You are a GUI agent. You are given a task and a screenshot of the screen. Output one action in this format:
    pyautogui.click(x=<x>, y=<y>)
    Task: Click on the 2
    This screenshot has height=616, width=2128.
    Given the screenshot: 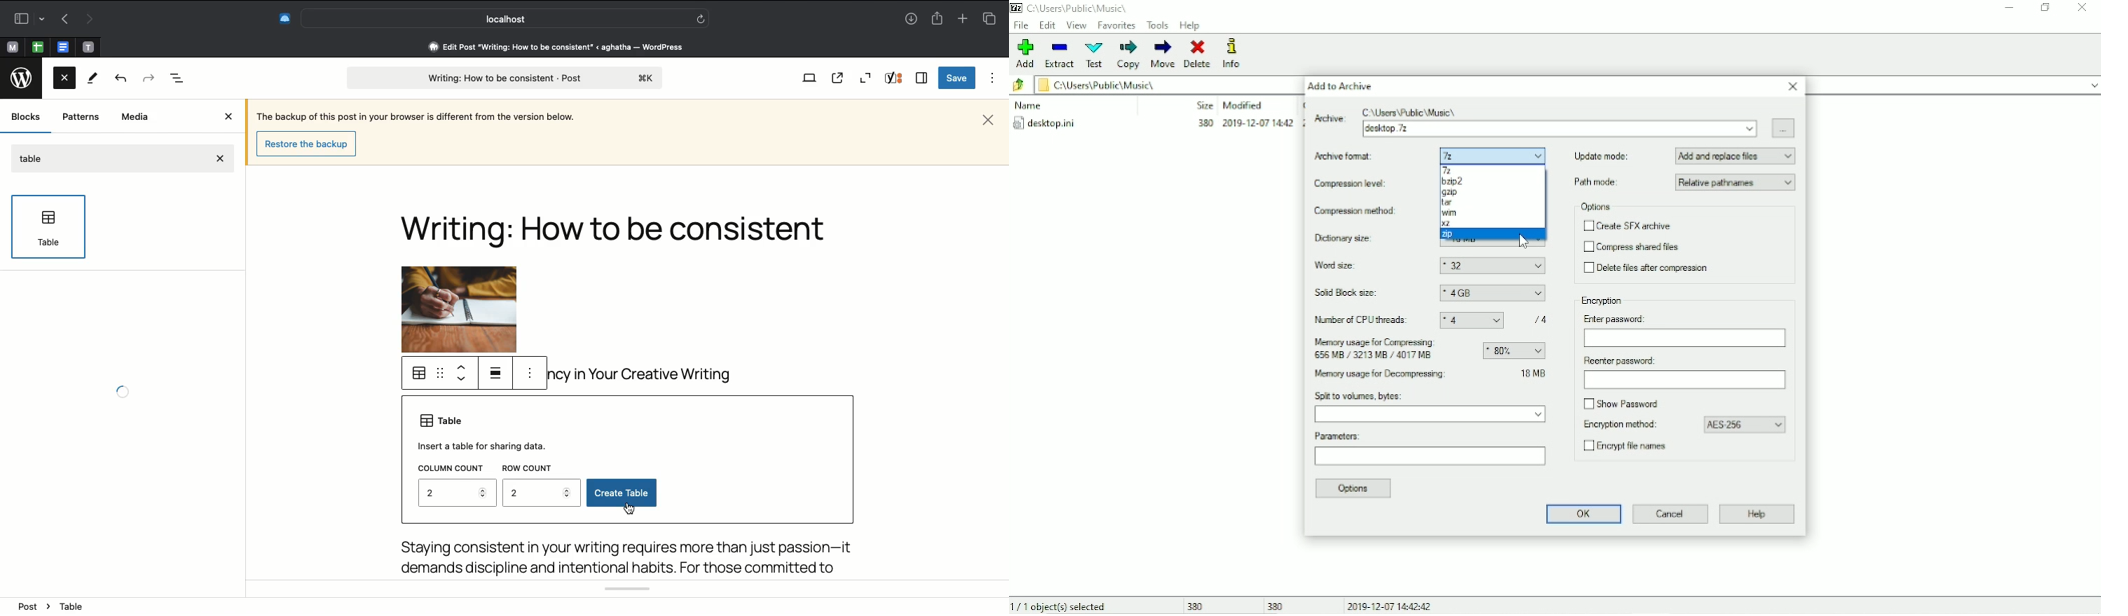 What is the action you would take?
    pyautogui.click(x=457, y=493)
    